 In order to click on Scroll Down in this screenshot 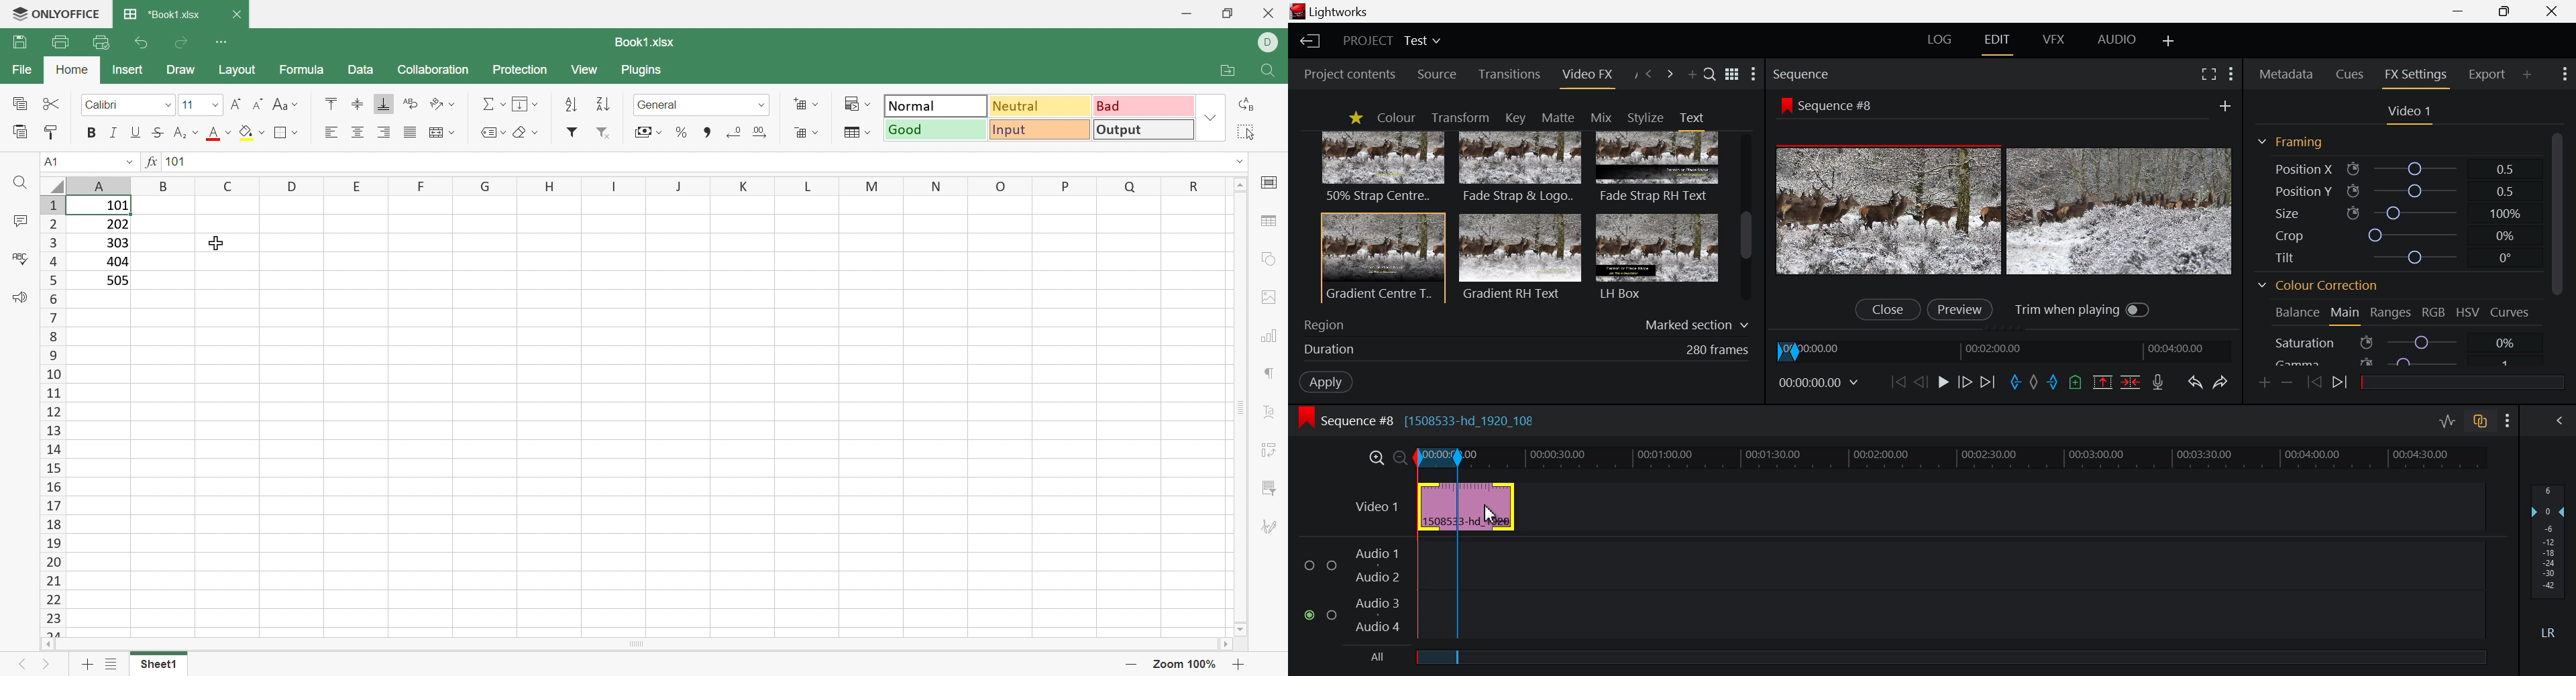, I will do `click(1236, 626)`.